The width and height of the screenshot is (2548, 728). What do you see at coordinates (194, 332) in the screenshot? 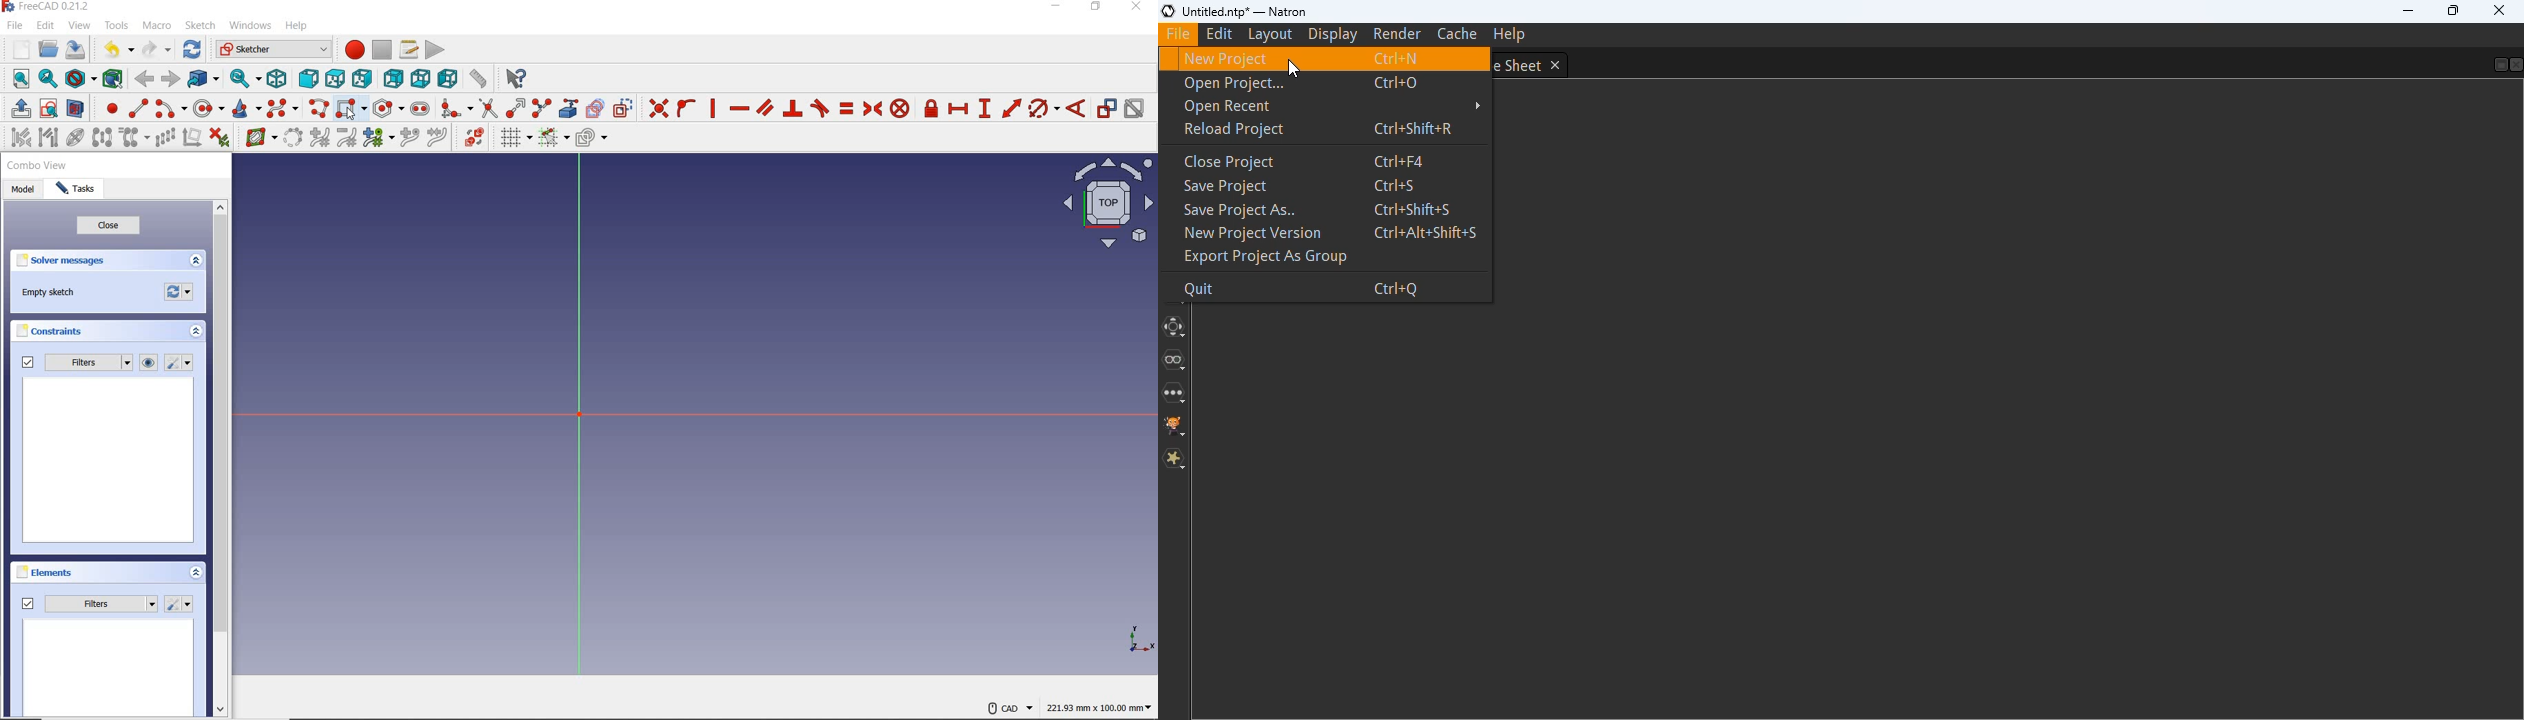
I see `expand` at bounding box center [194, 332].